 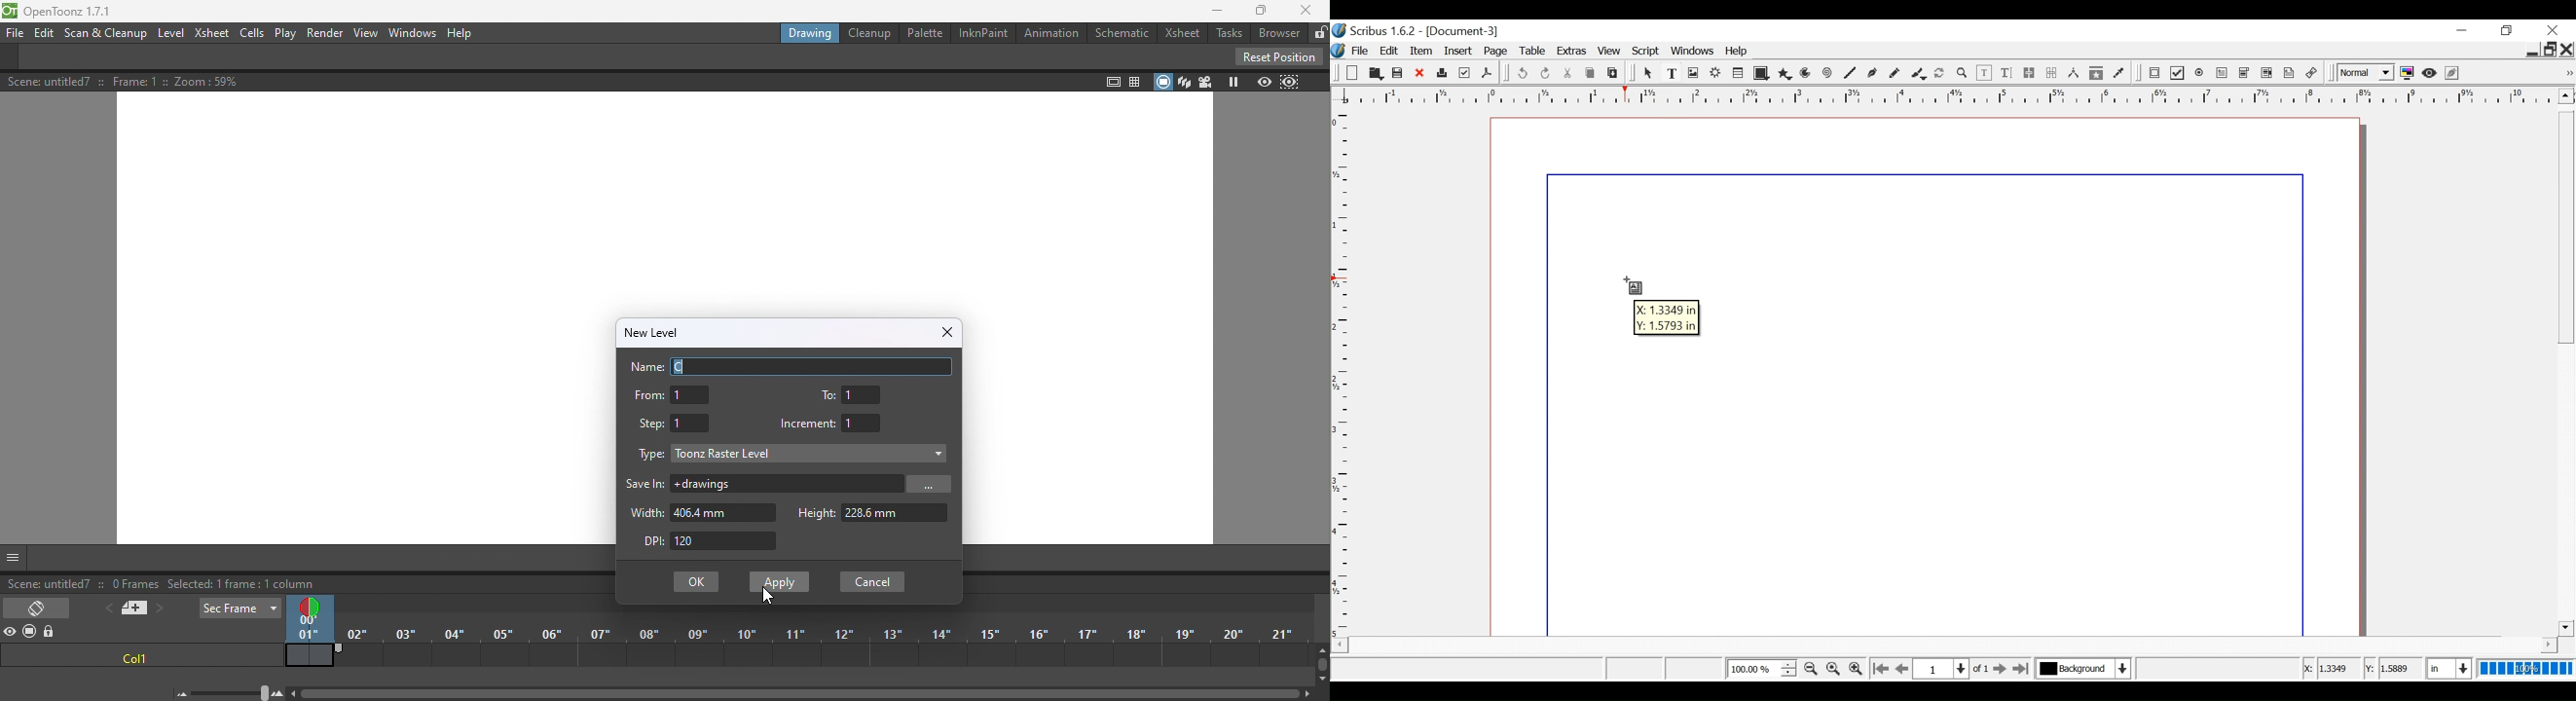 I want to click on PDF Checkbox, so click(x=2177, y=73).